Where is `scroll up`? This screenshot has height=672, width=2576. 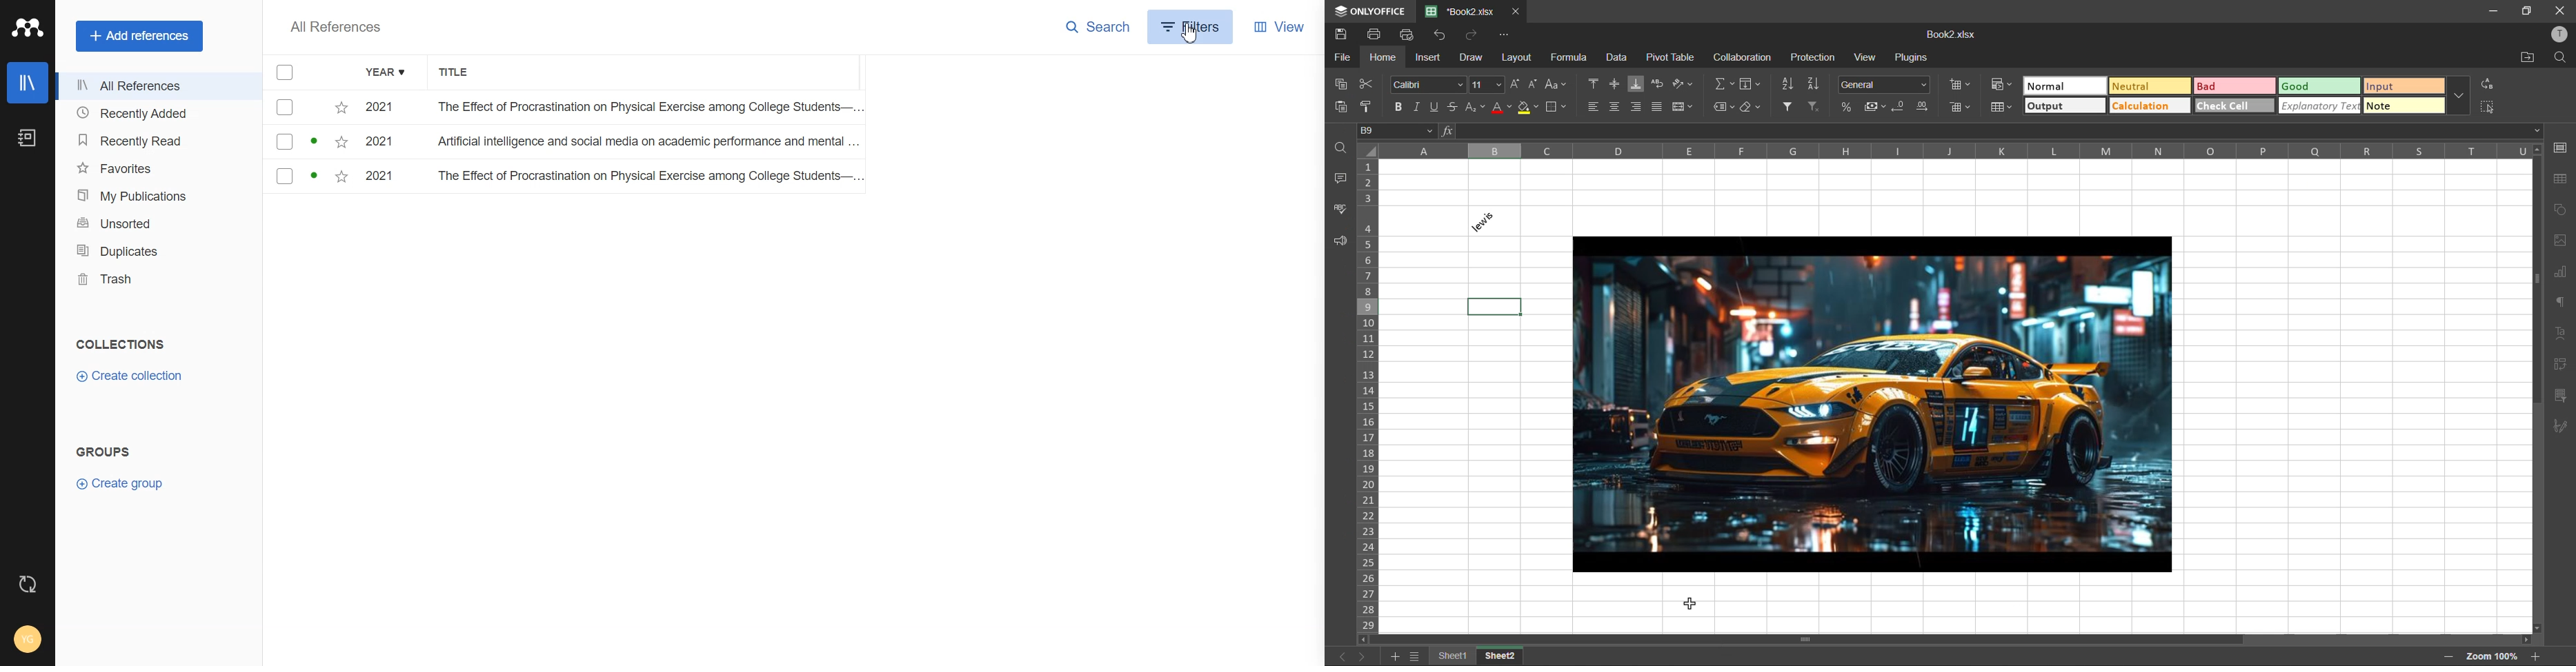 scroll up is located at coordinates (2537, 151).